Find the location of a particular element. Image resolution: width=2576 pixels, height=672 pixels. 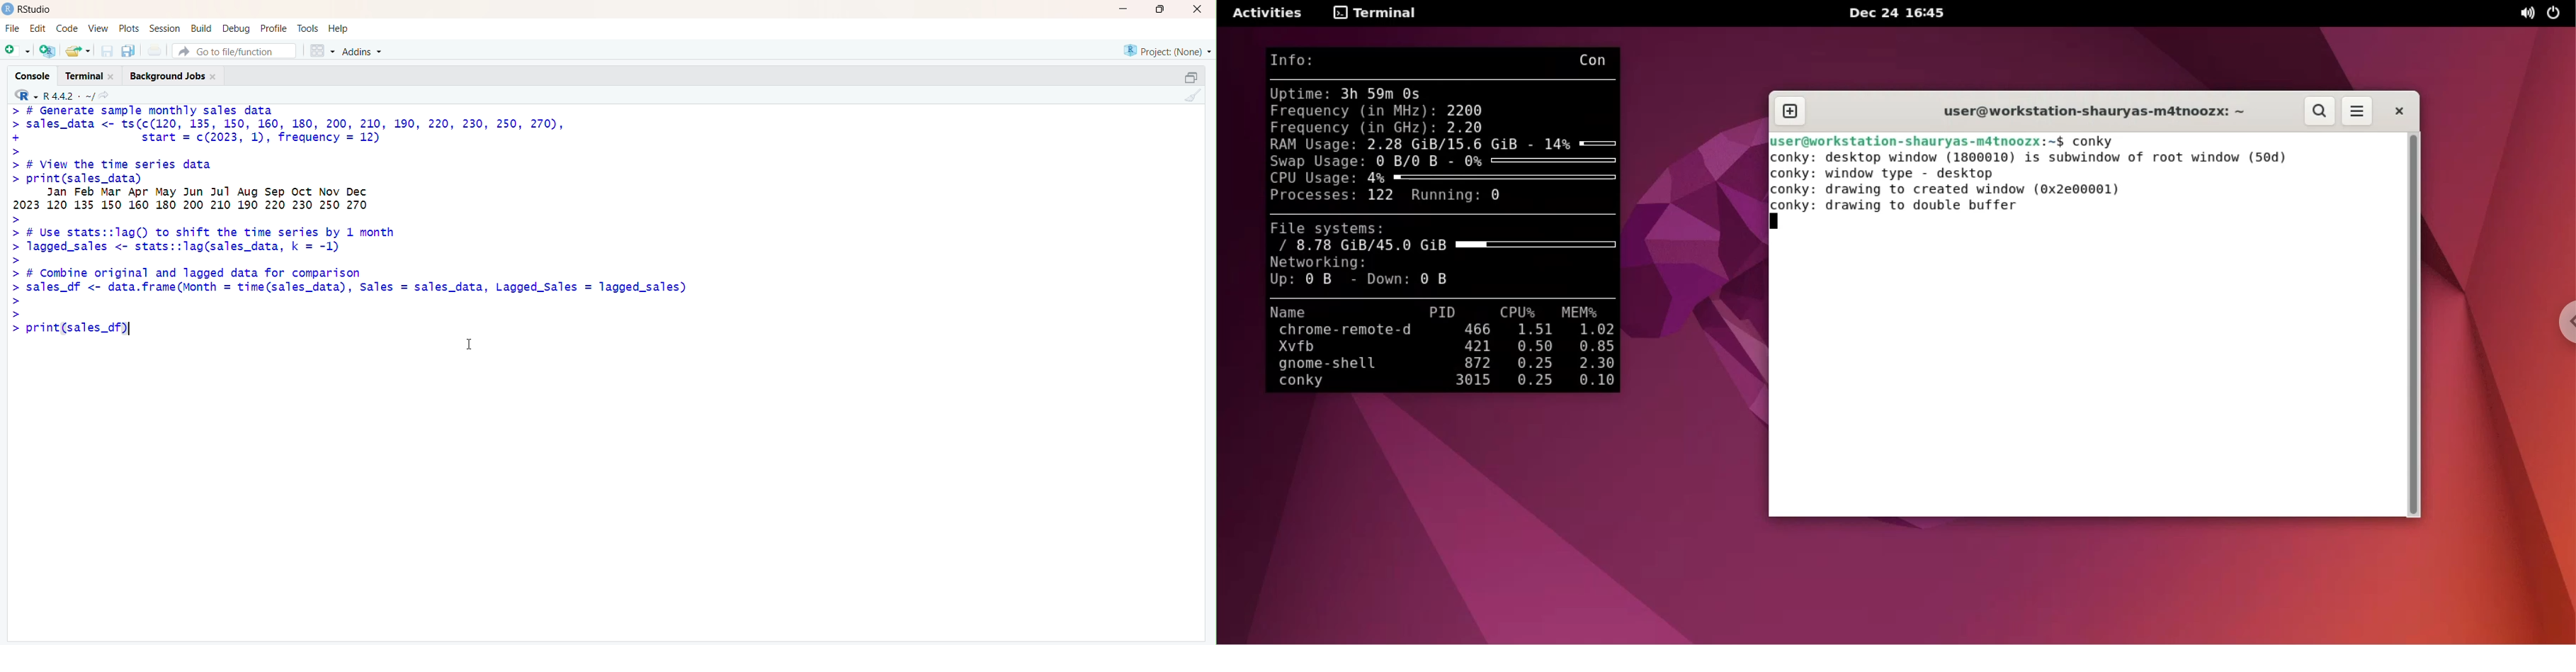

> # View the Time series data> print(sales_data) is located at coordinates (221, 170).